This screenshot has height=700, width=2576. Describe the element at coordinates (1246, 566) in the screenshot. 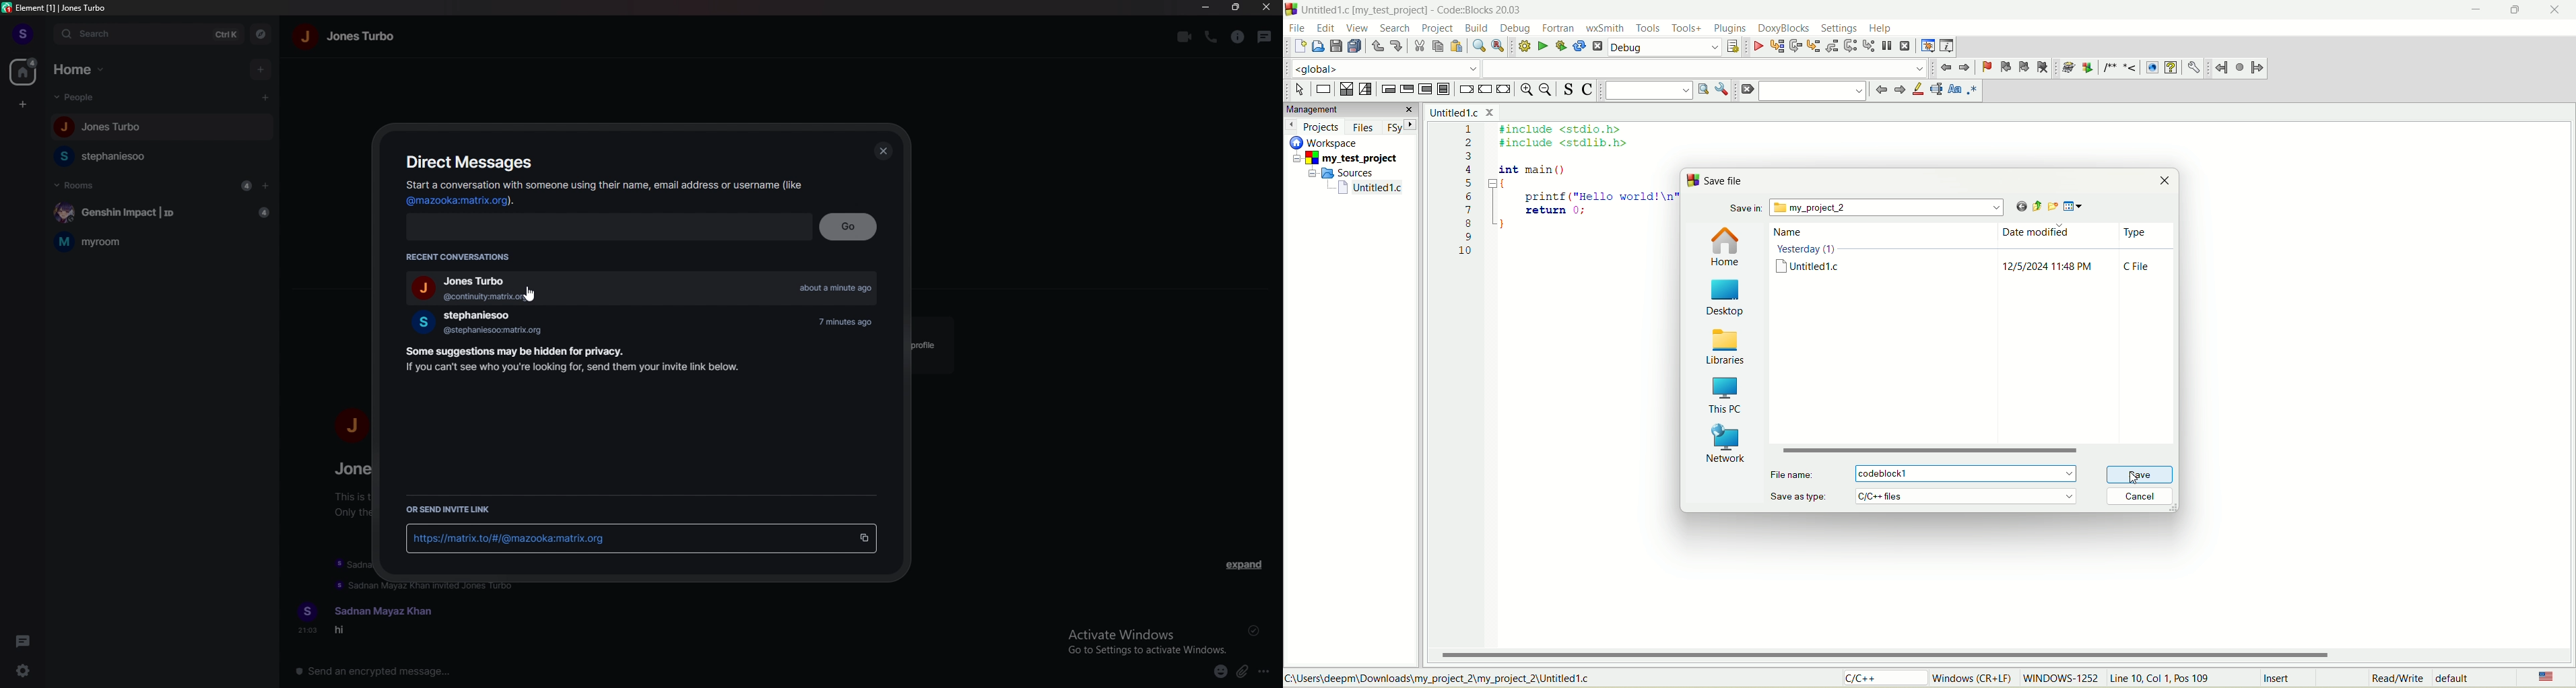

I see `expand` at that location.